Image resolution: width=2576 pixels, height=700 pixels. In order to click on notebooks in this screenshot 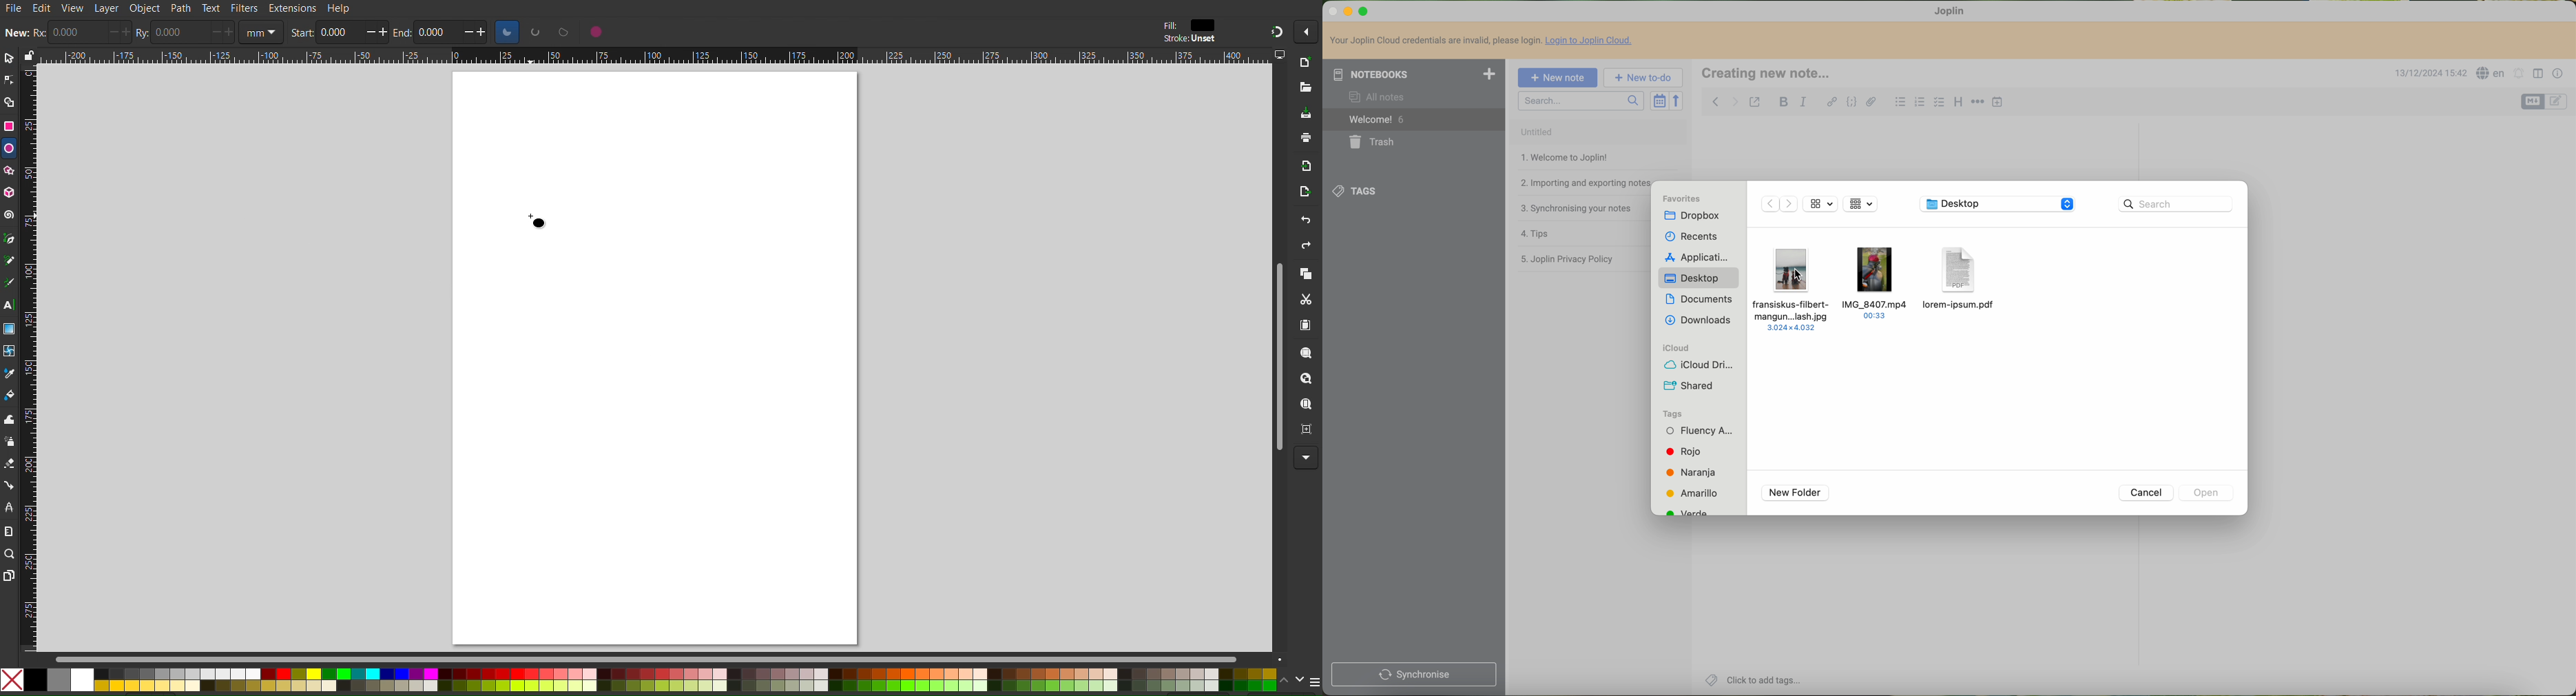, I will do `click(1414, 74)`.